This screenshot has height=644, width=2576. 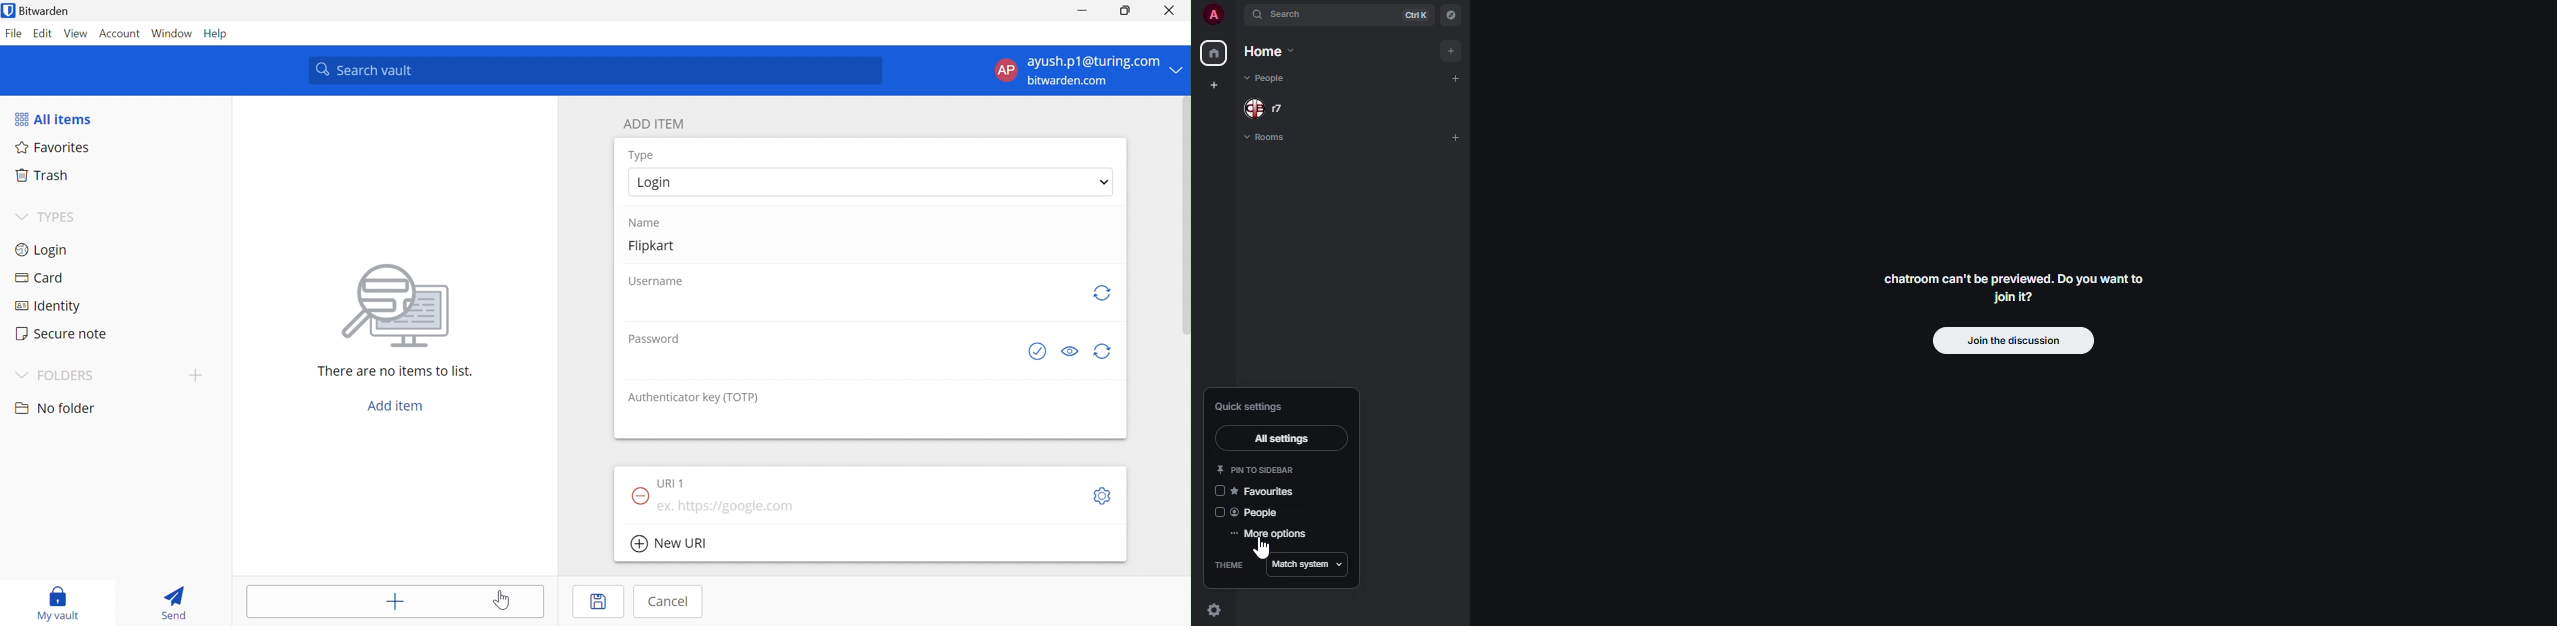 What do you see at coordinates (59, 217) in the screenshot?
I see `TYPES` at bounding box center [59, 217].